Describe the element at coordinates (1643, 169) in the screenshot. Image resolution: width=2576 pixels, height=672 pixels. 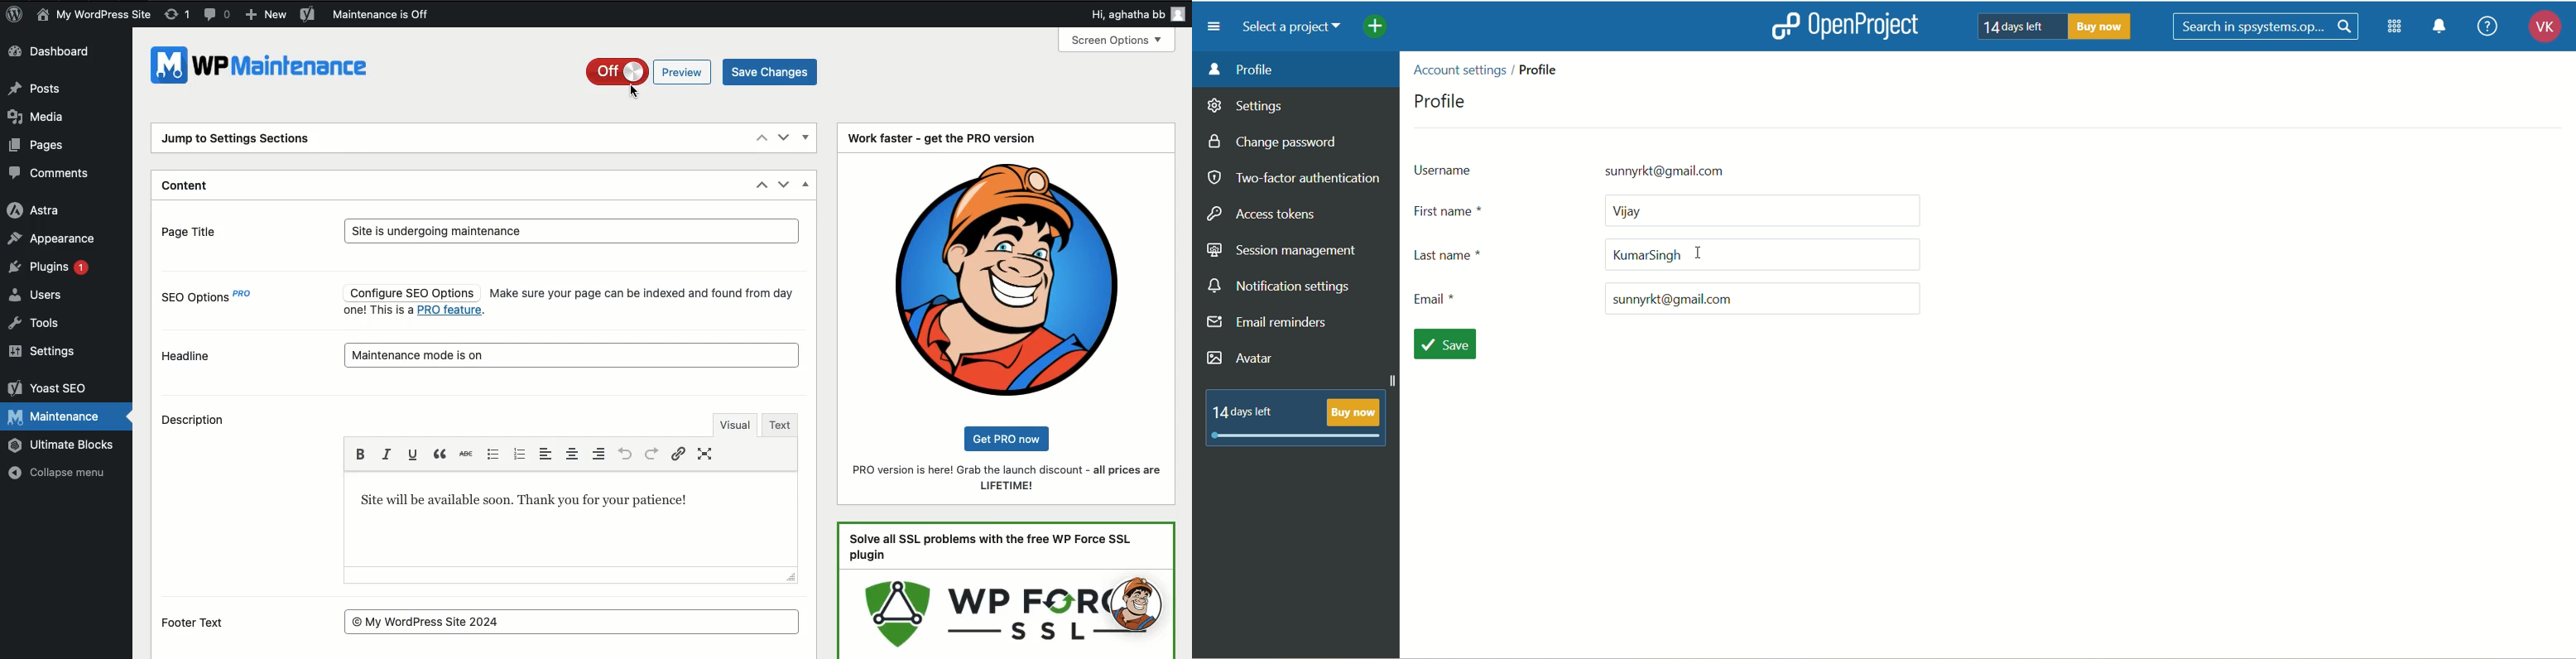
I see `ussername` at that location.